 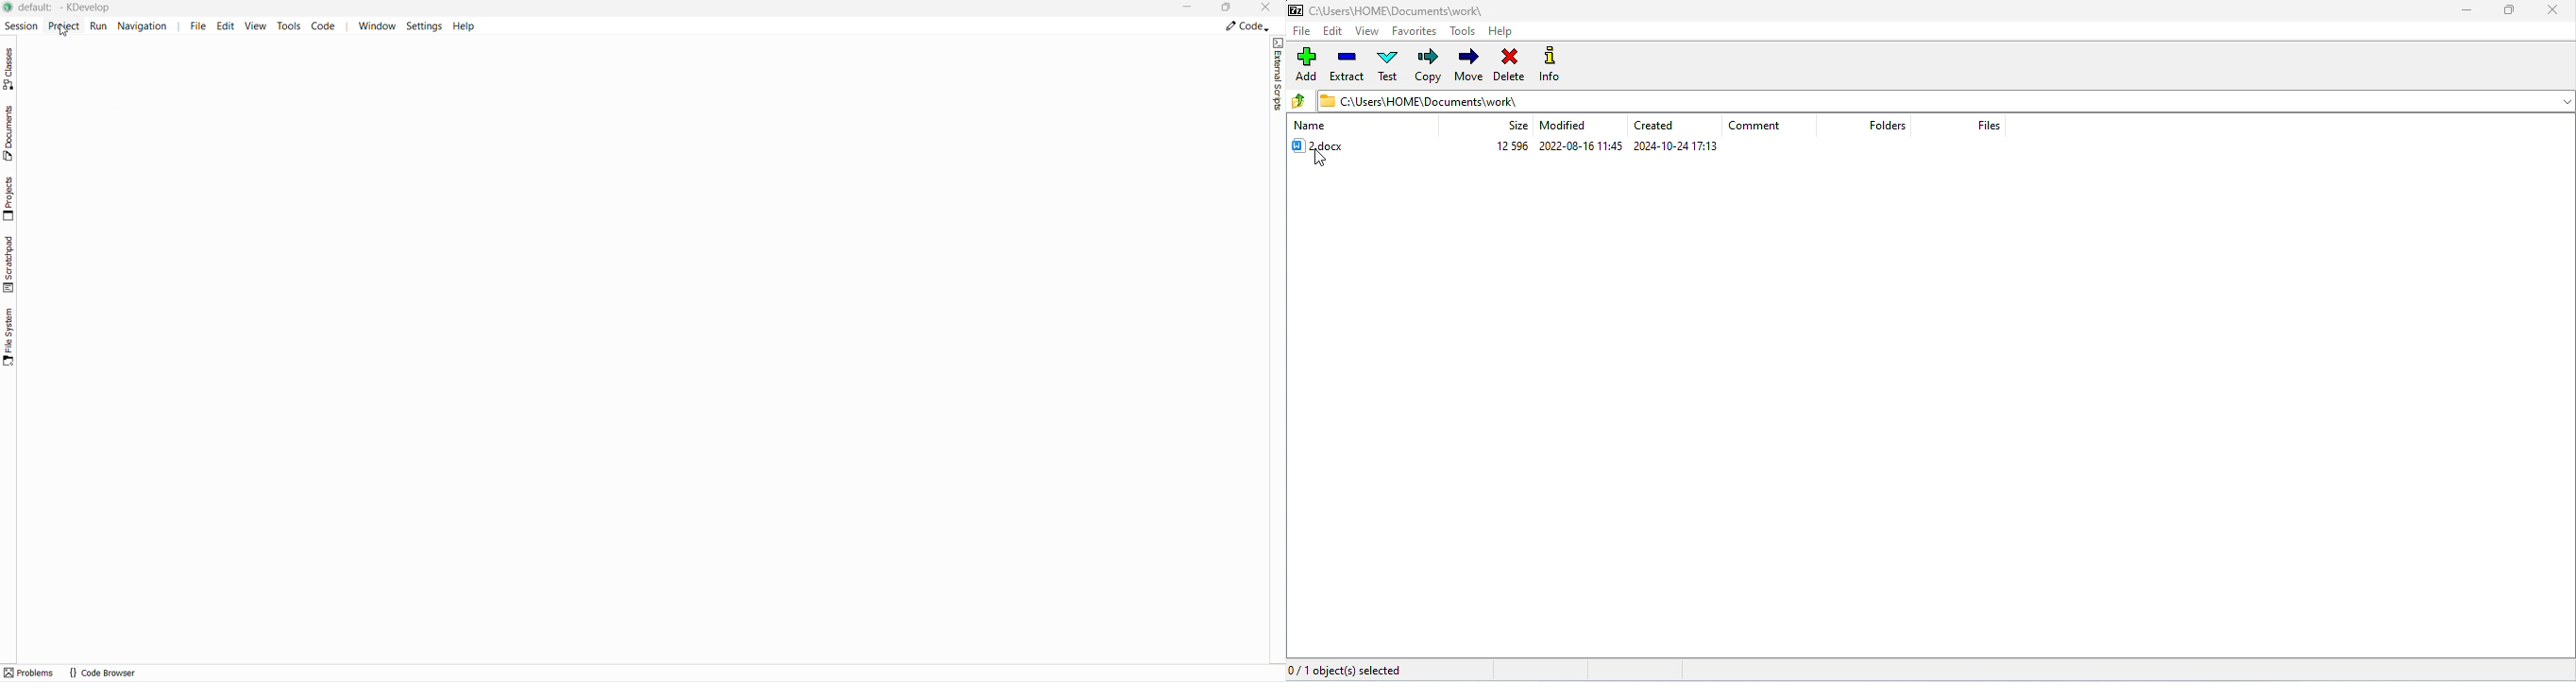 What do you see at coordinates (1501, 30) in the screenshot?
I see `help` at bounding box center [1501, 30].